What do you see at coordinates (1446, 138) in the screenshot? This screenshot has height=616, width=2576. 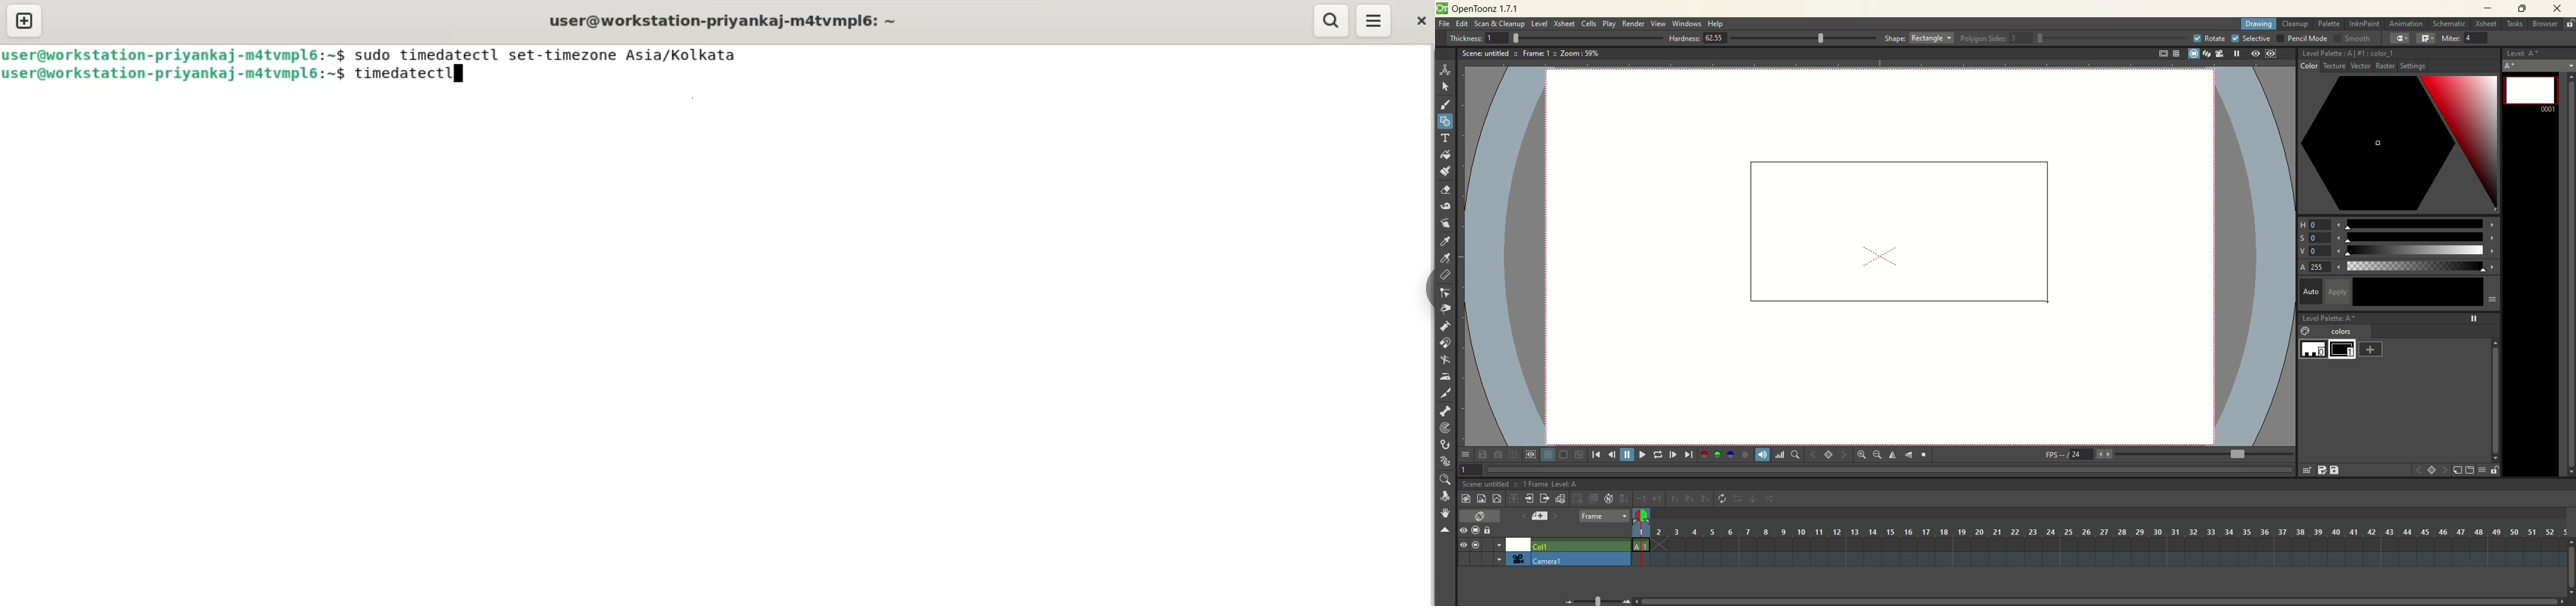 I see `type tool` at bounding box center [1446, 138].